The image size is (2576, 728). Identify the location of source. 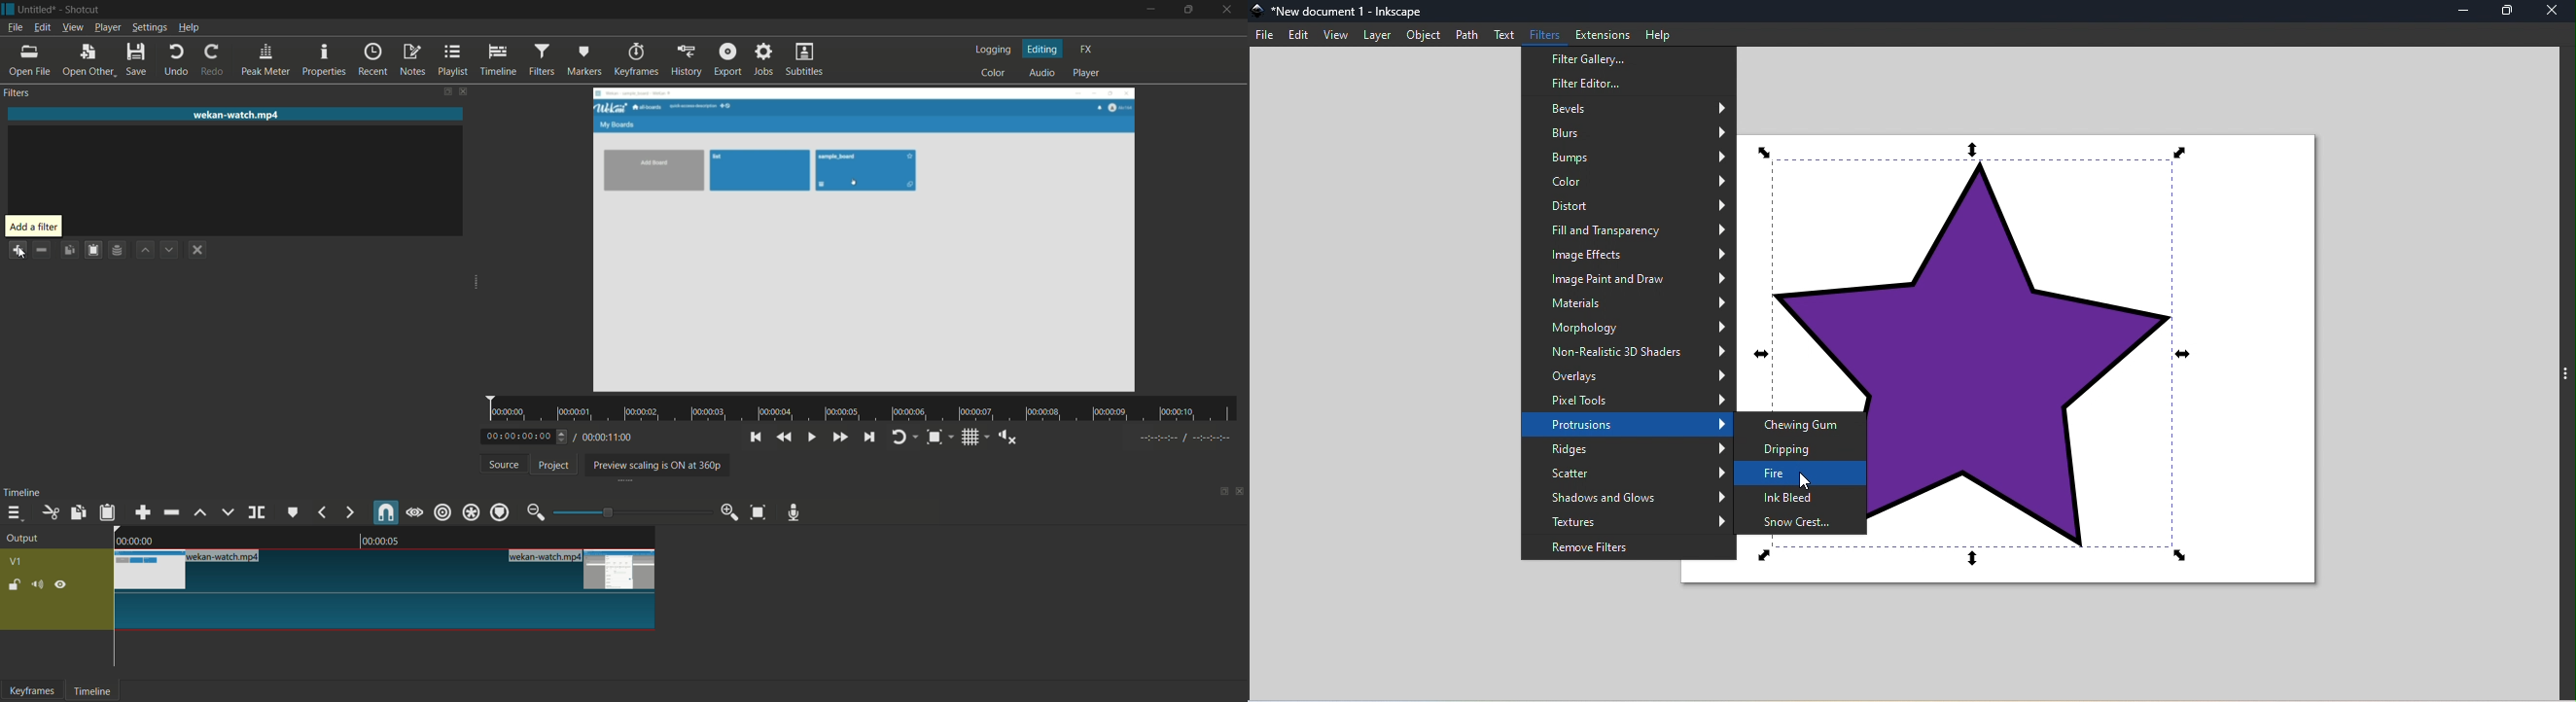
(504, 464).